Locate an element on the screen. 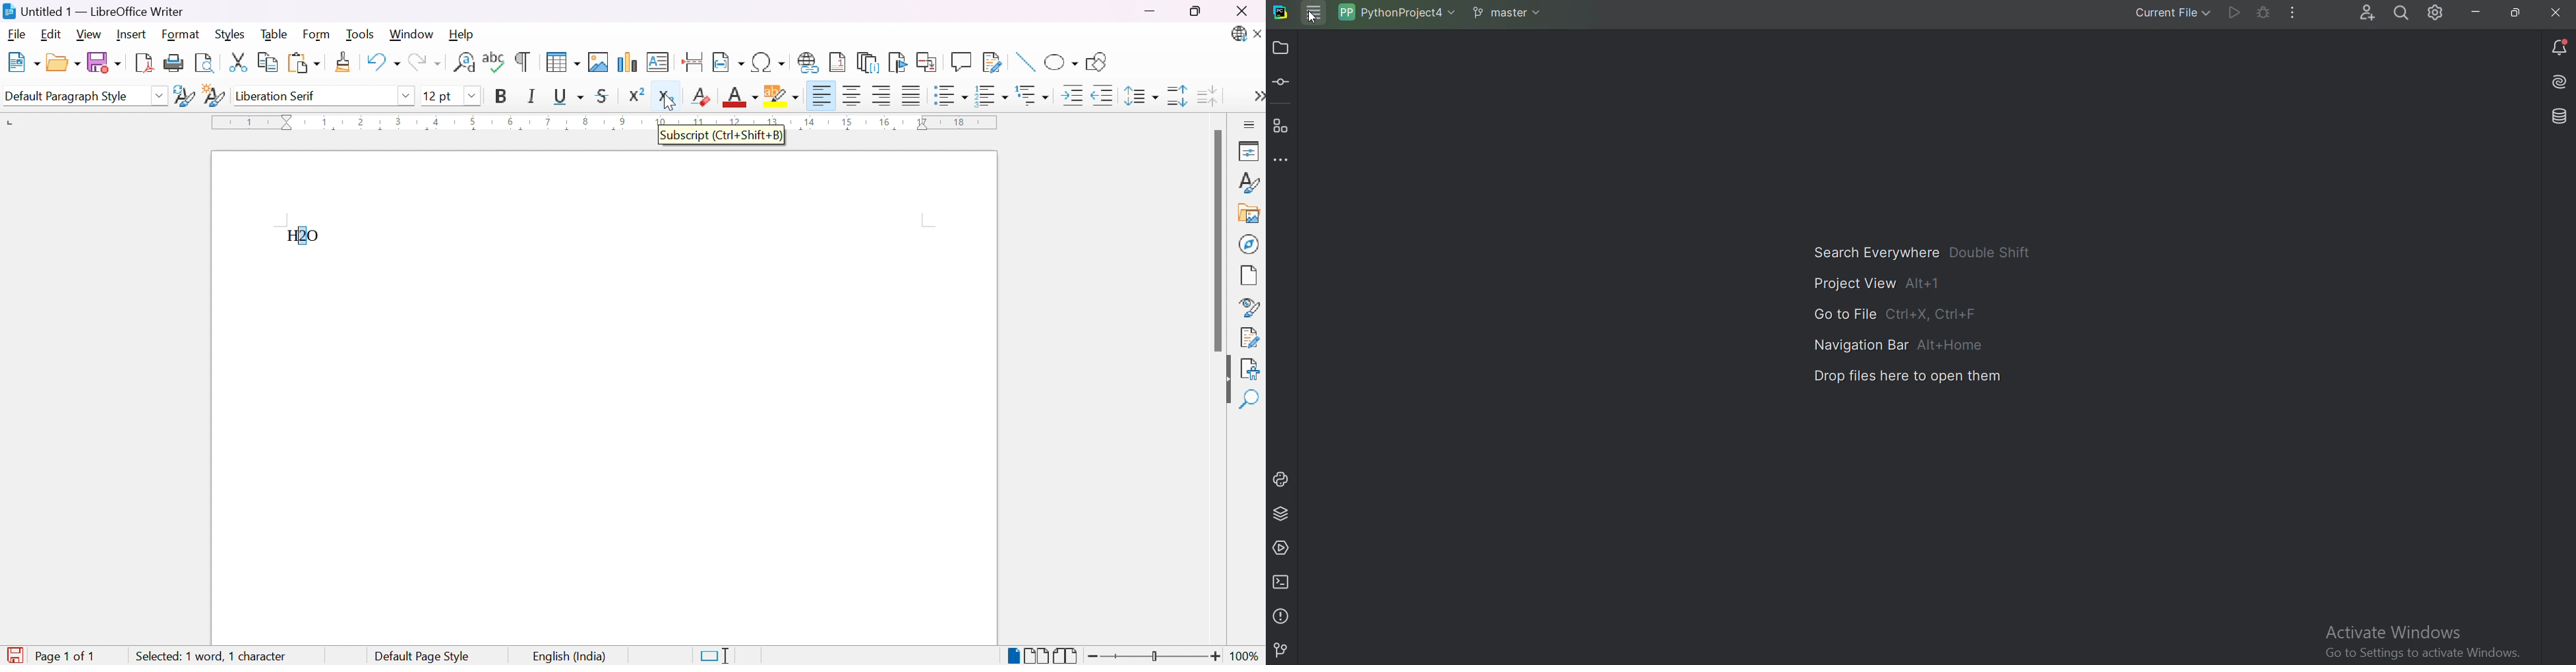  Subscript (Ctrl+Sift+B) is located at coordinates (723, 135).